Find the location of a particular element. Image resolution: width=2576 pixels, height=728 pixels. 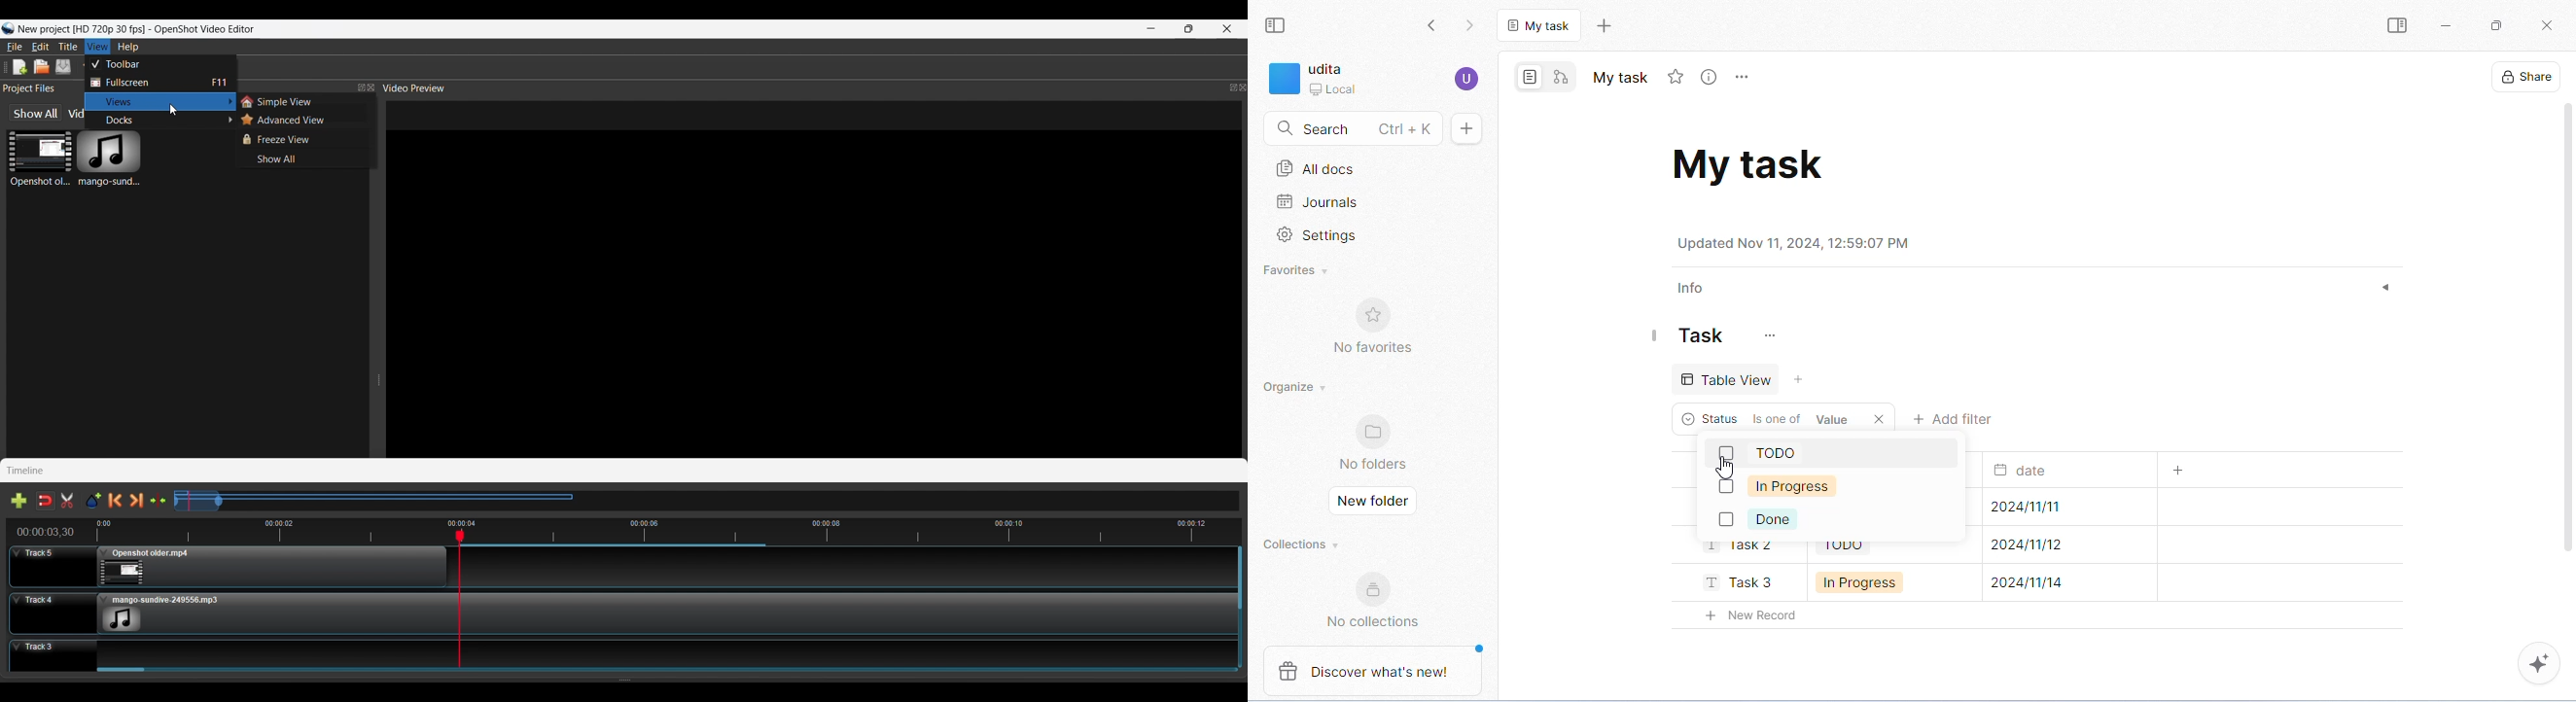

checkbox is located at coordinates (1728, 452).